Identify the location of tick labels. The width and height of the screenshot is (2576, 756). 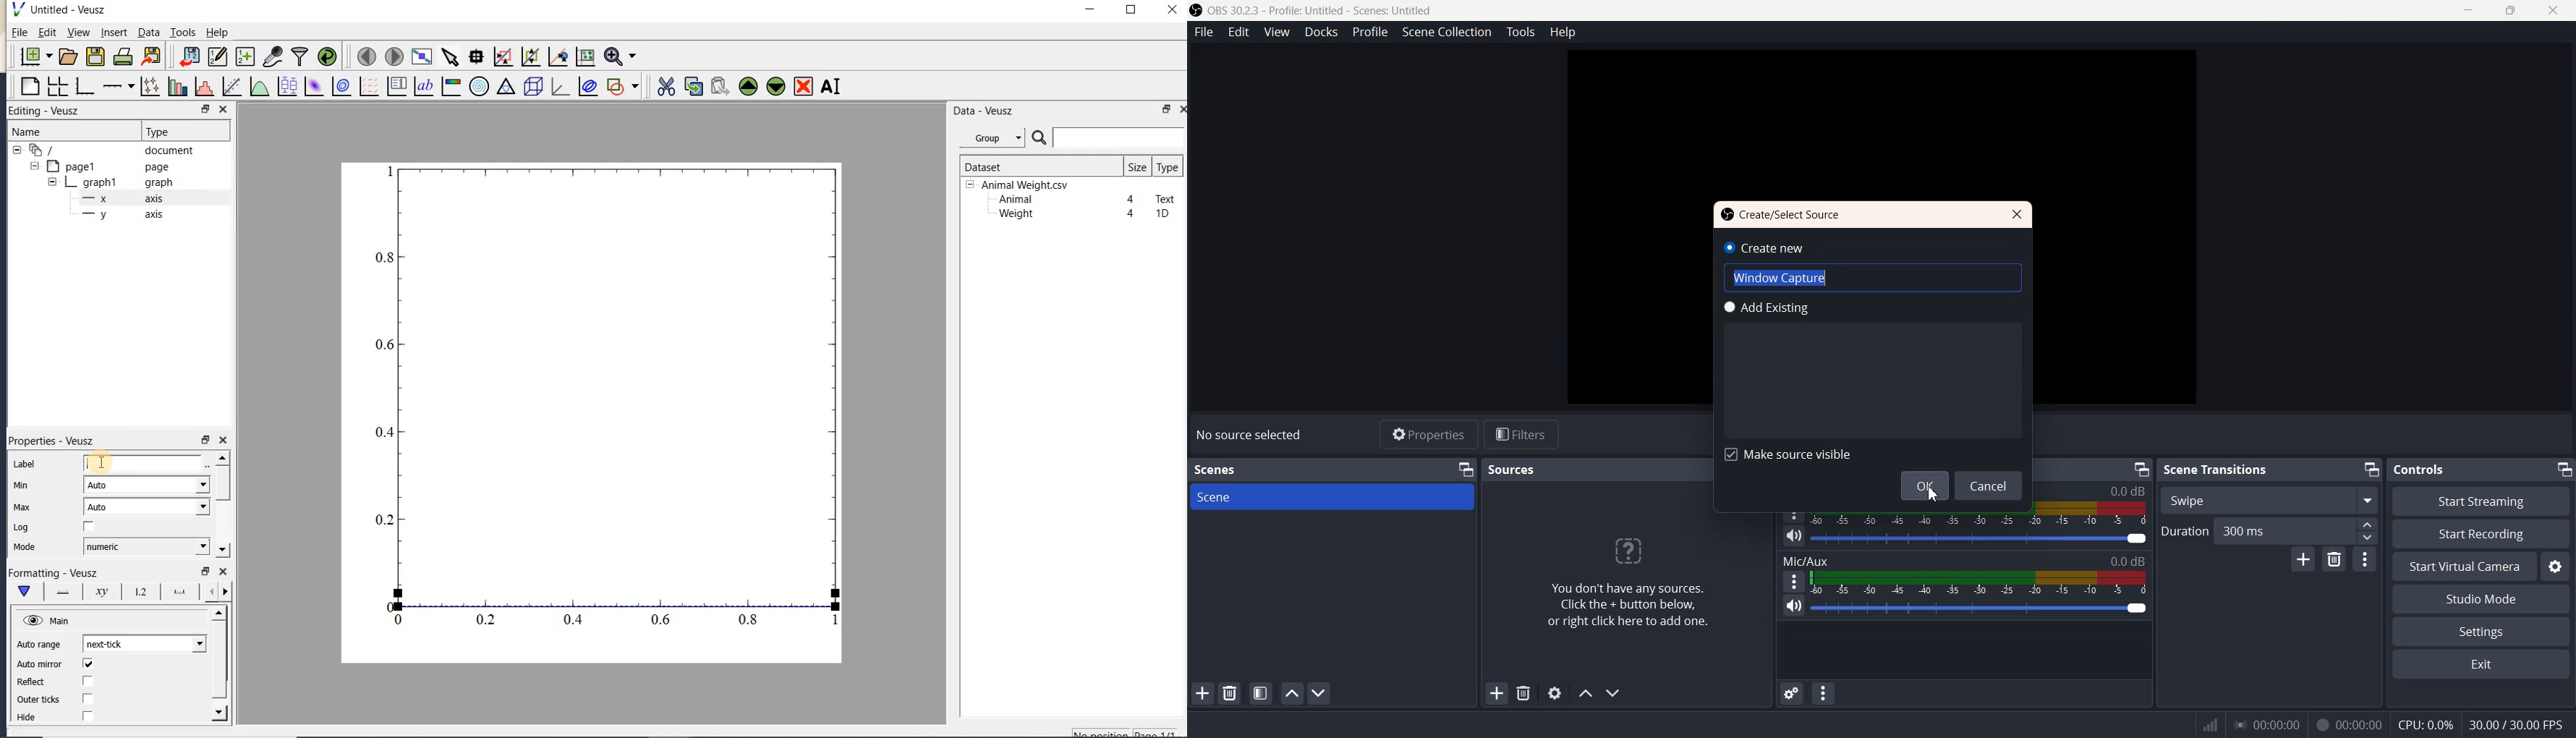
(138, 591).